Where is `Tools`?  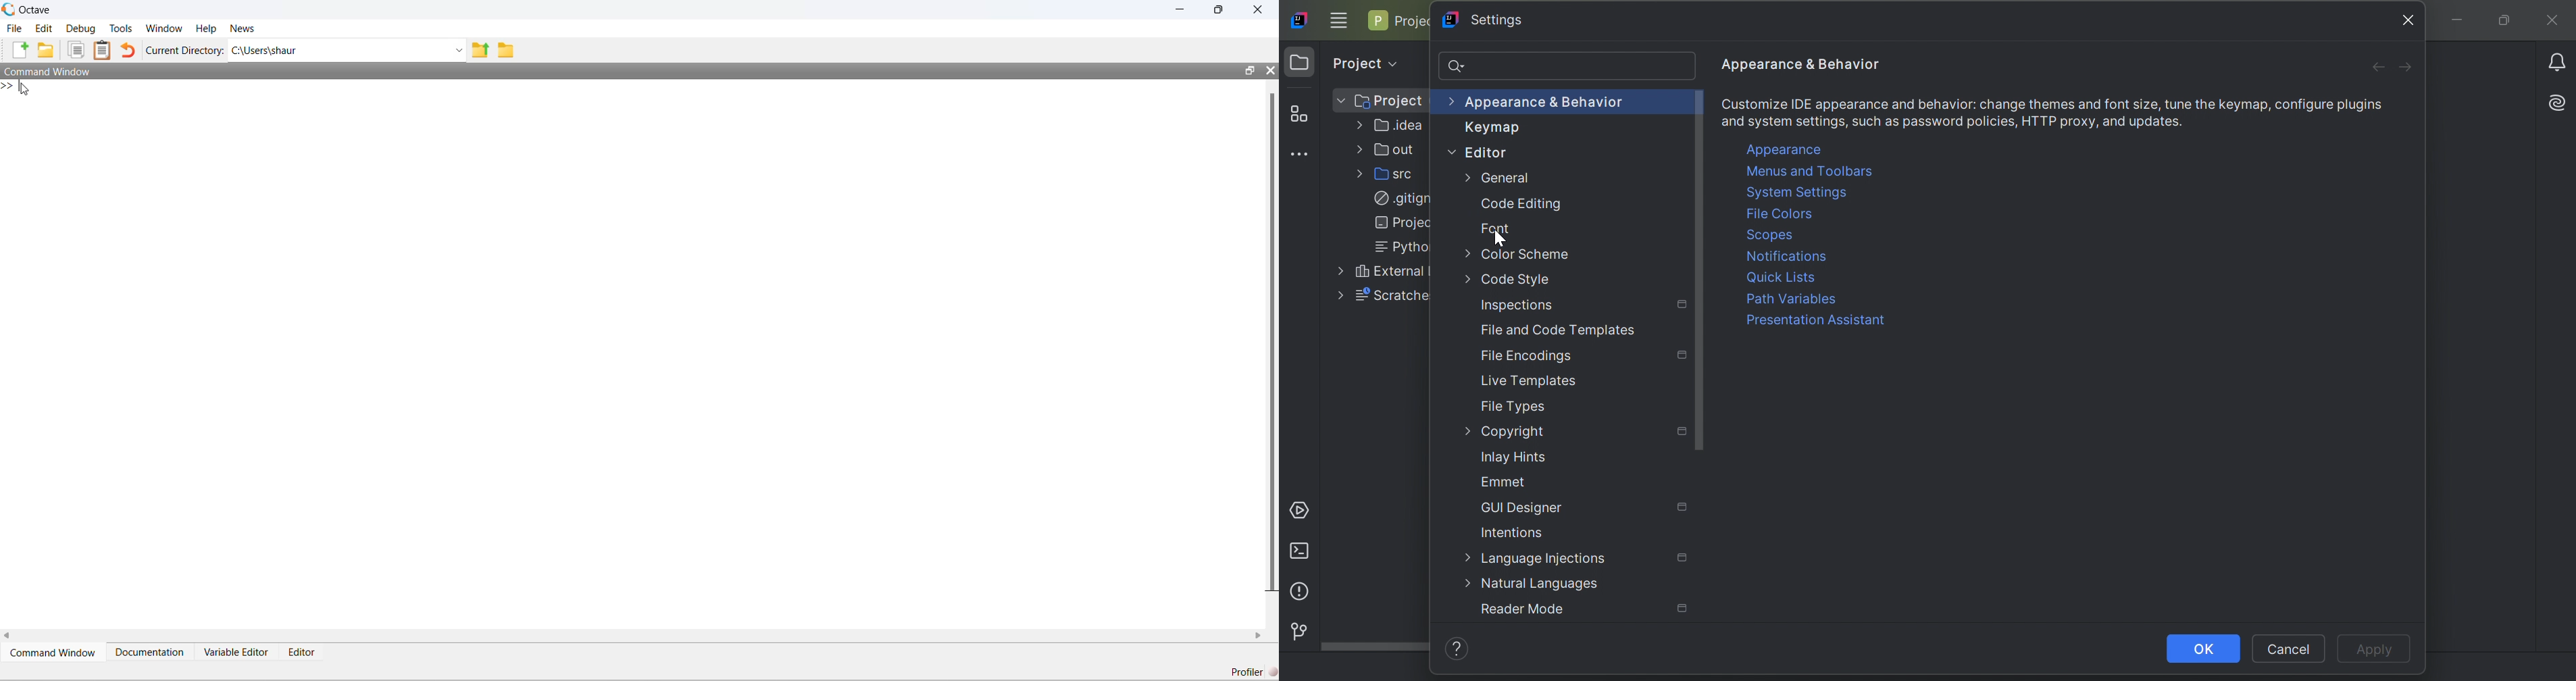 Tools is located at coordinates (120, 29).